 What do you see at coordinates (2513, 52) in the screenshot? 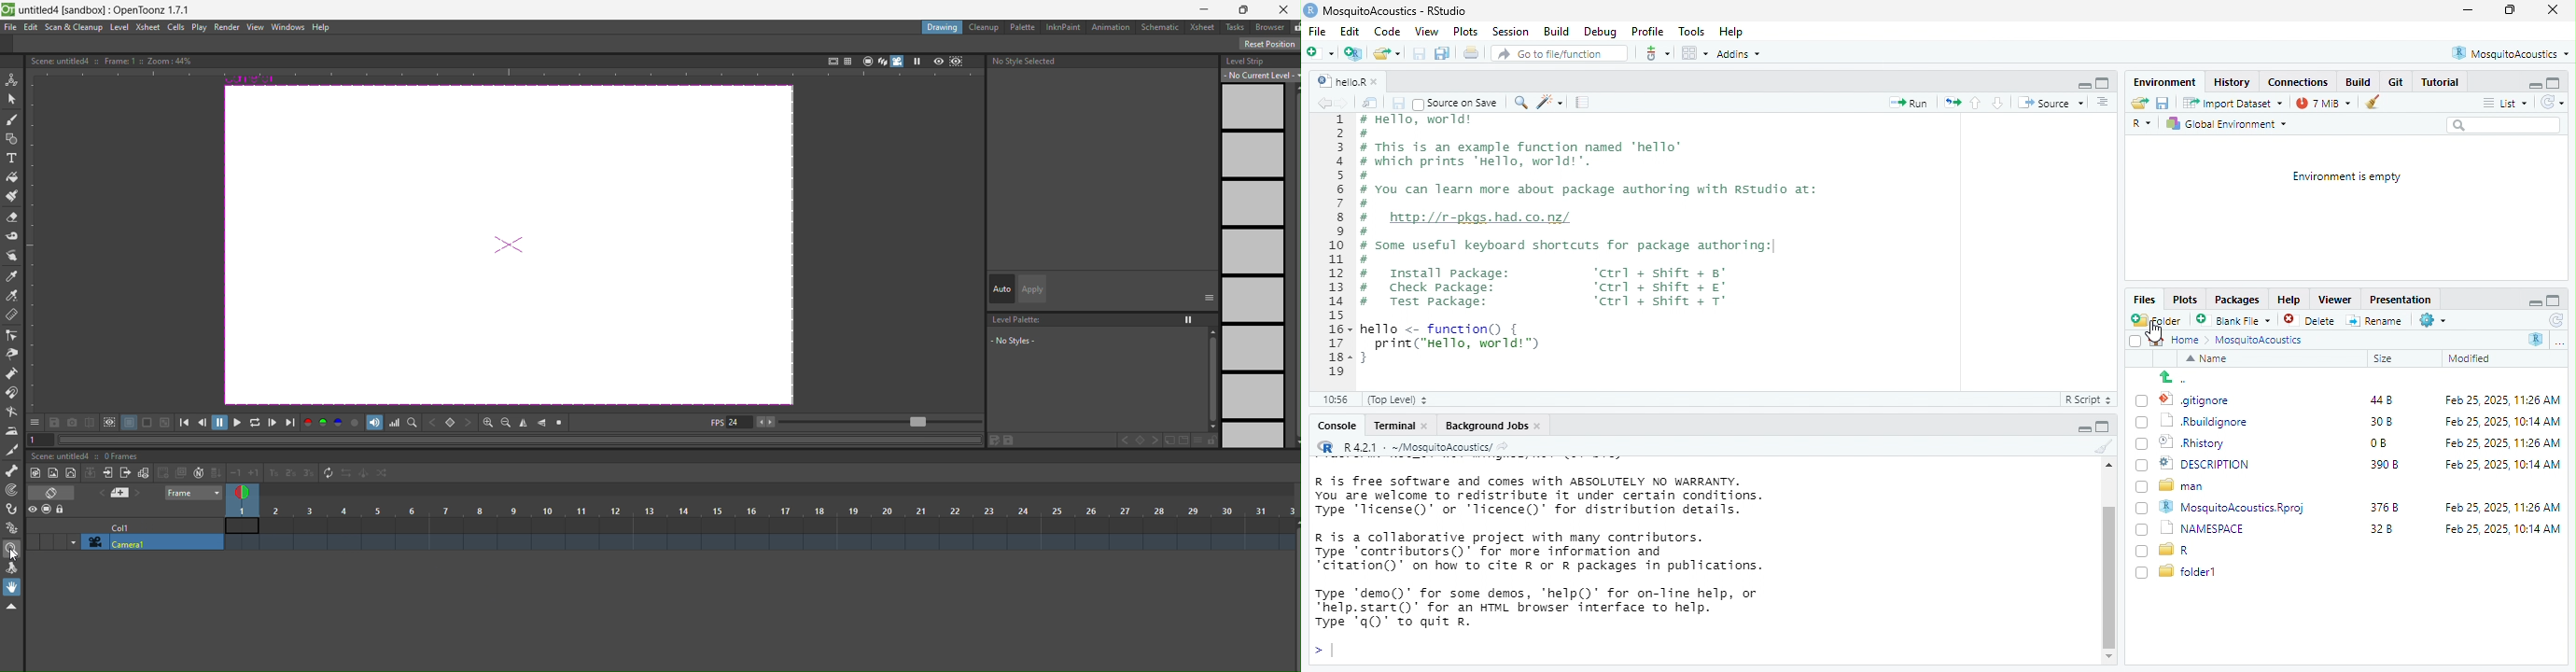
I see `® MosquitoAcoustics *` at bounding box center [2513, 52].